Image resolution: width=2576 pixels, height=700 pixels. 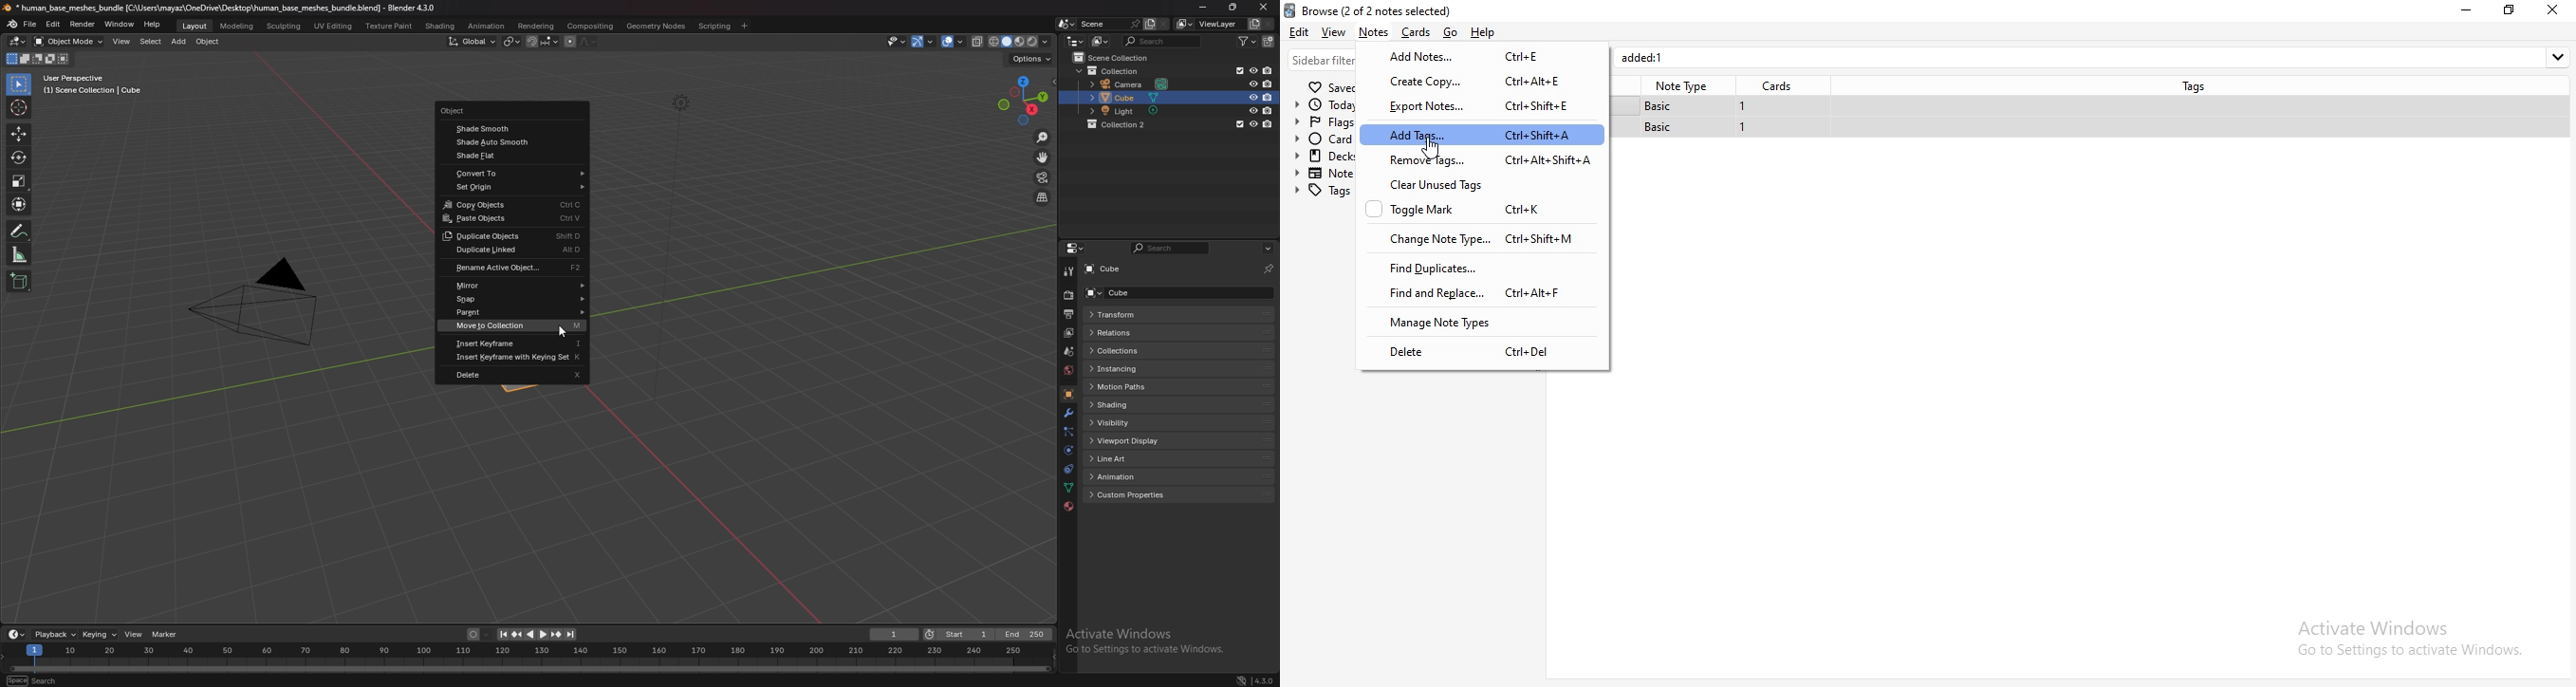 What do you see at coordinates (1430, 151) in the screenshot?
I see `cursor` at bounding box center [1430, 151].